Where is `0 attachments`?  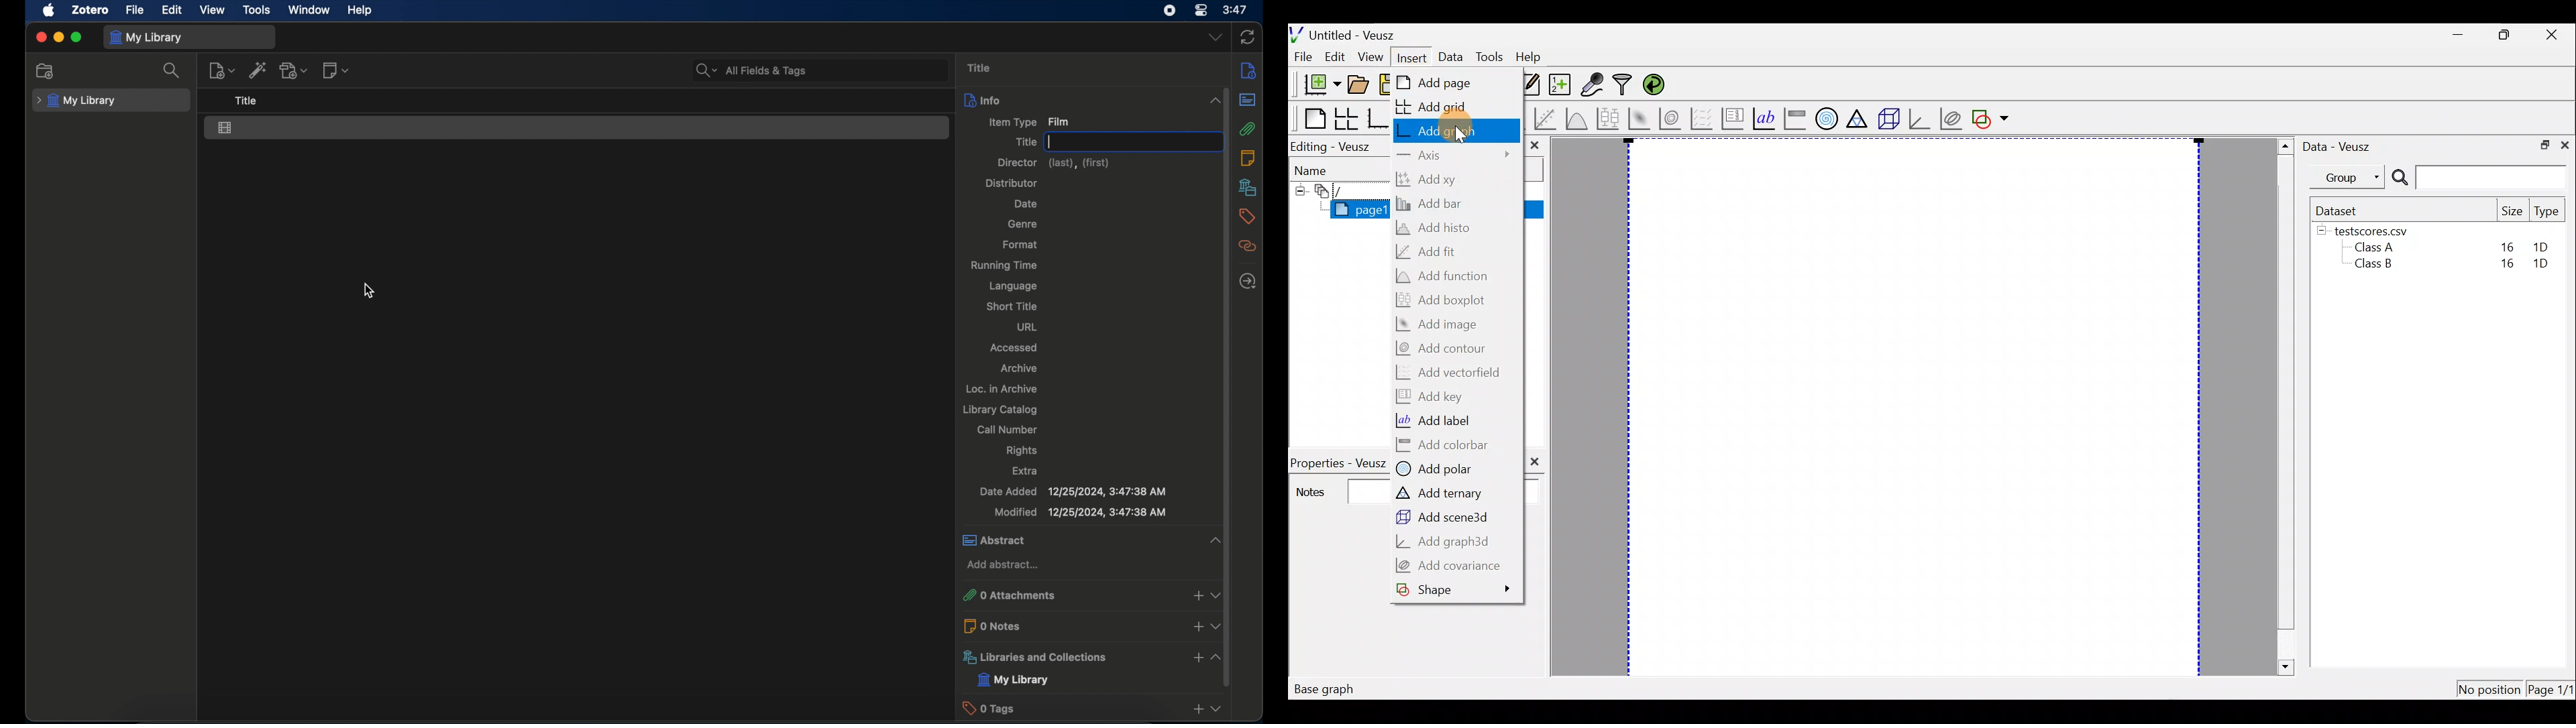
0 attachments is located at coordinates (1063, 595).